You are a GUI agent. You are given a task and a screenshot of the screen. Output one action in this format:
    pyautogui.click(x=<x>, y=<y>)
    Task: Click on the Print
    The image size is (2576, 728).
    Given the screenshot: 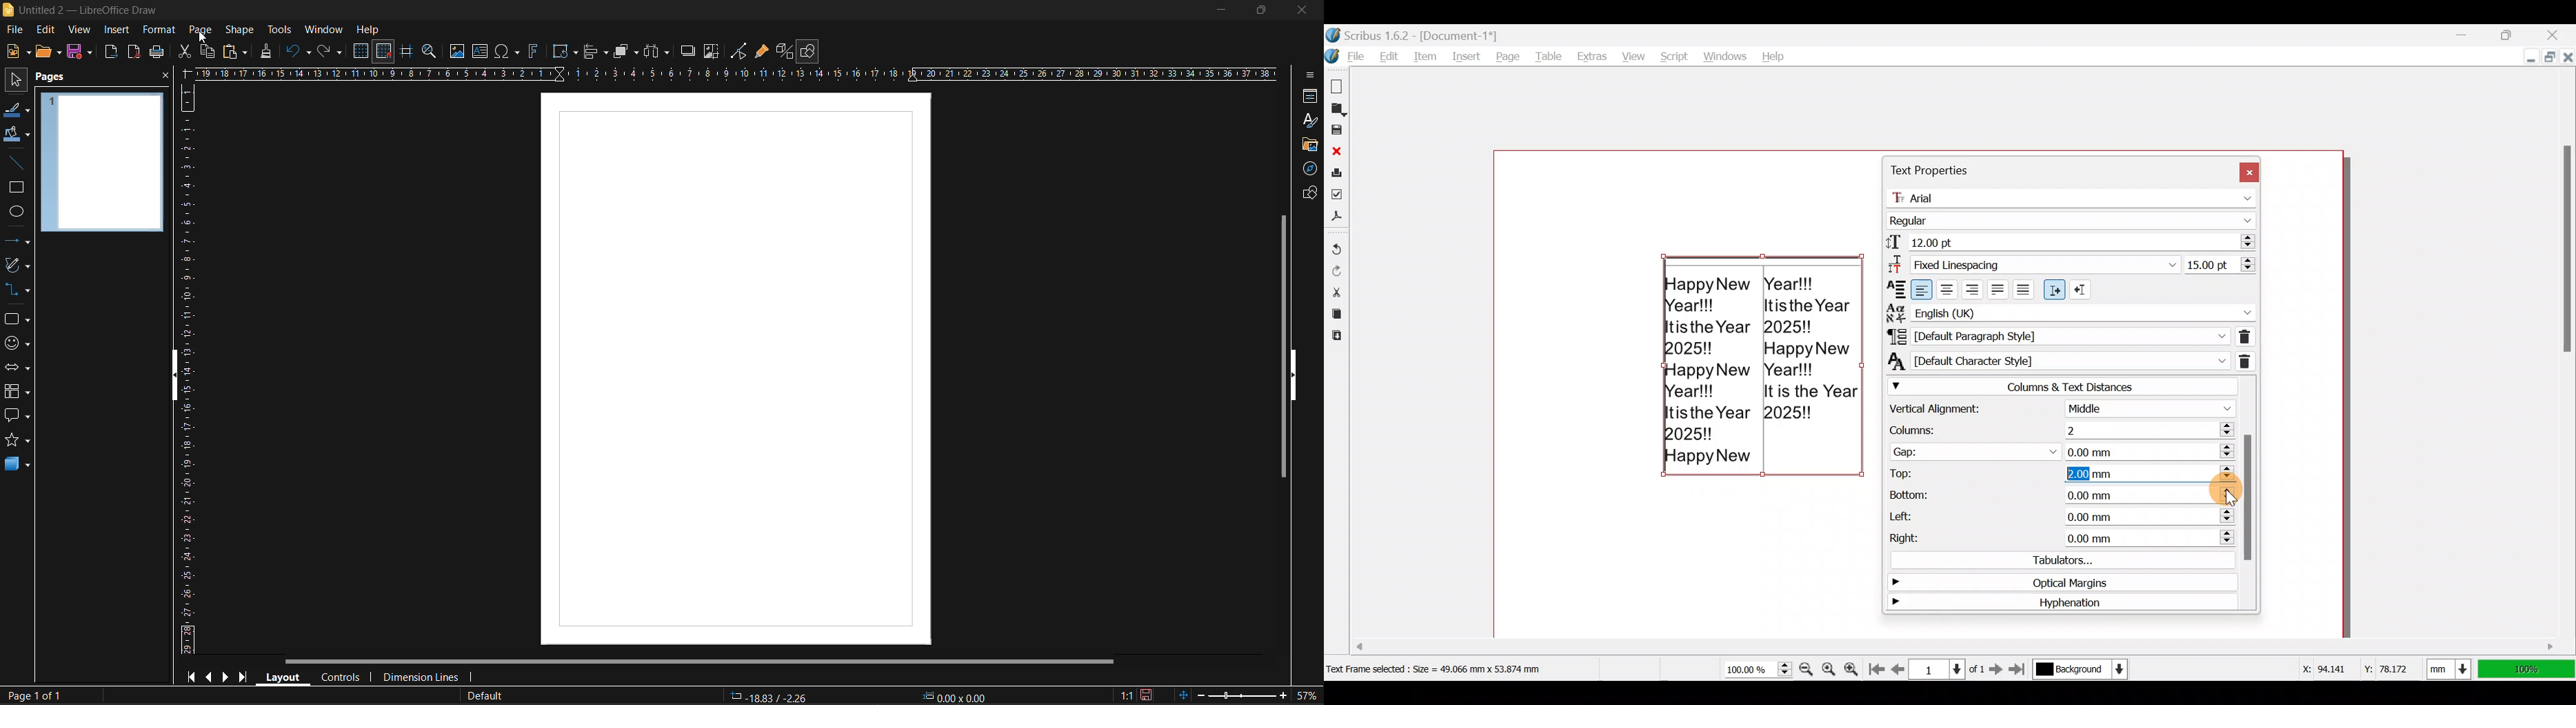 What is the action you would take?
    pyautogui.click(x=1337, y=172)
    